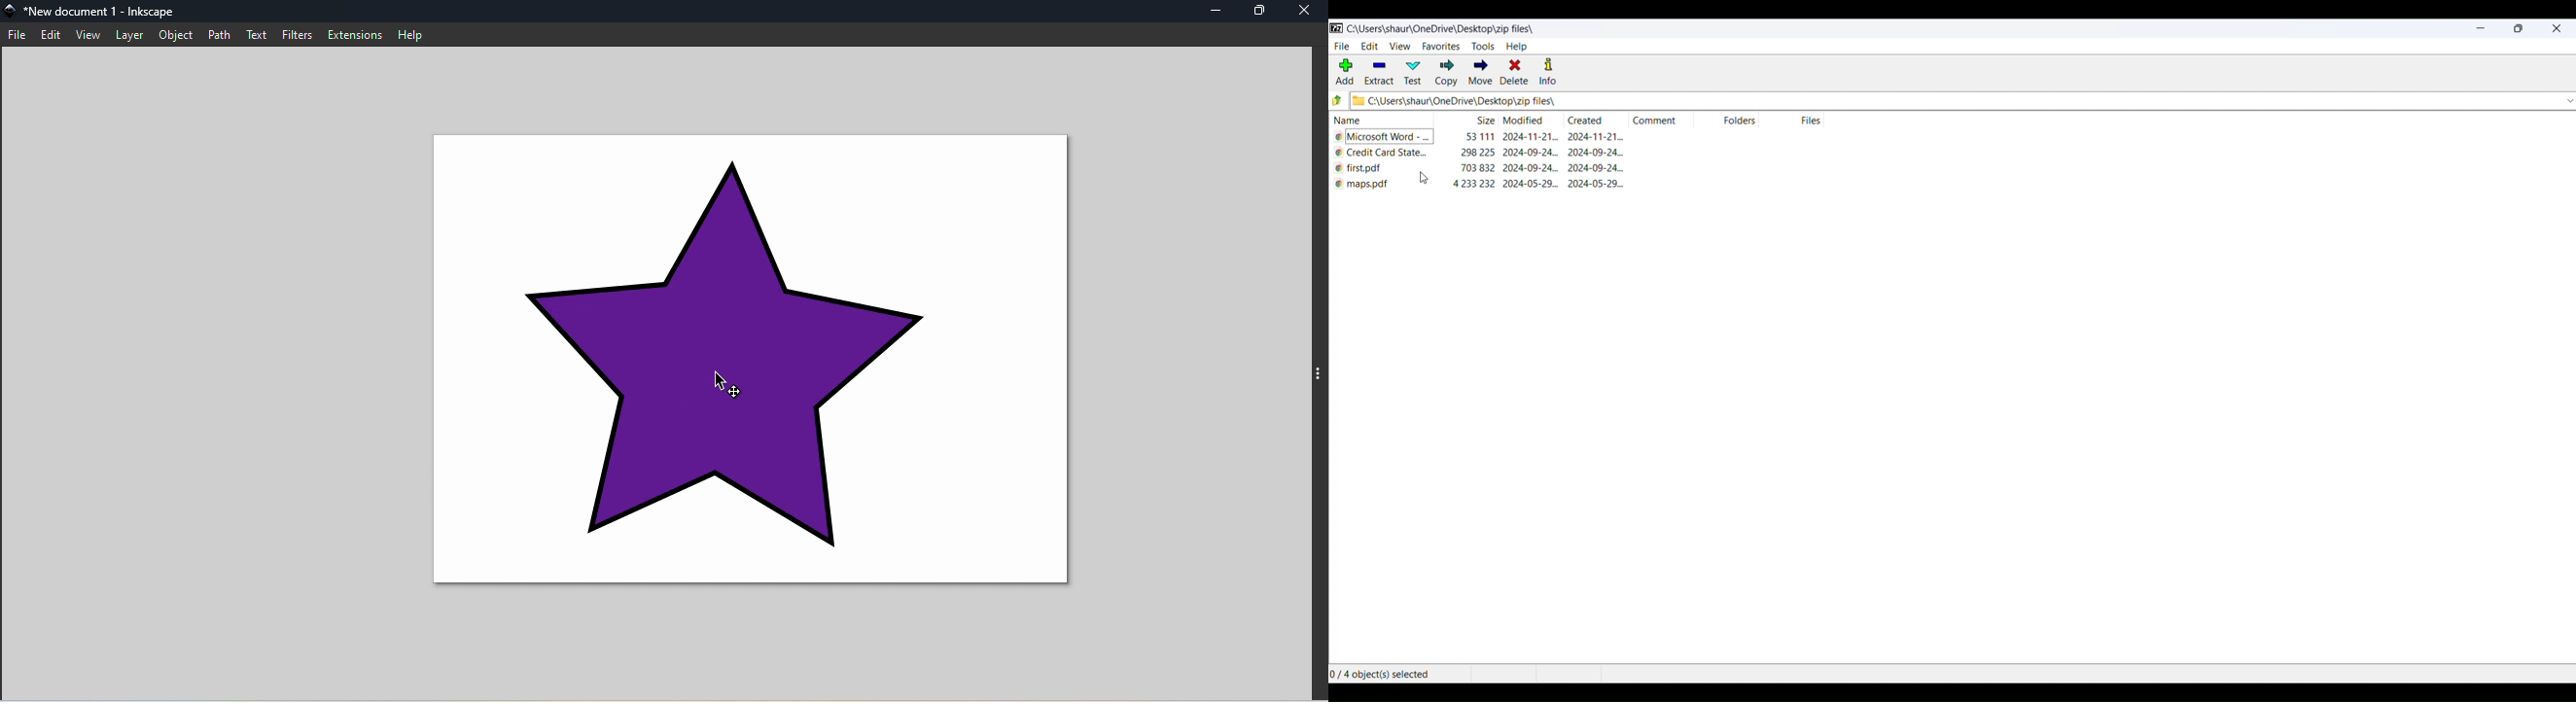 The height and width of the screenshot is (728, 2576). Describe the element at coordinates (1478, 73) in the screenshot. I see `move` at that location.